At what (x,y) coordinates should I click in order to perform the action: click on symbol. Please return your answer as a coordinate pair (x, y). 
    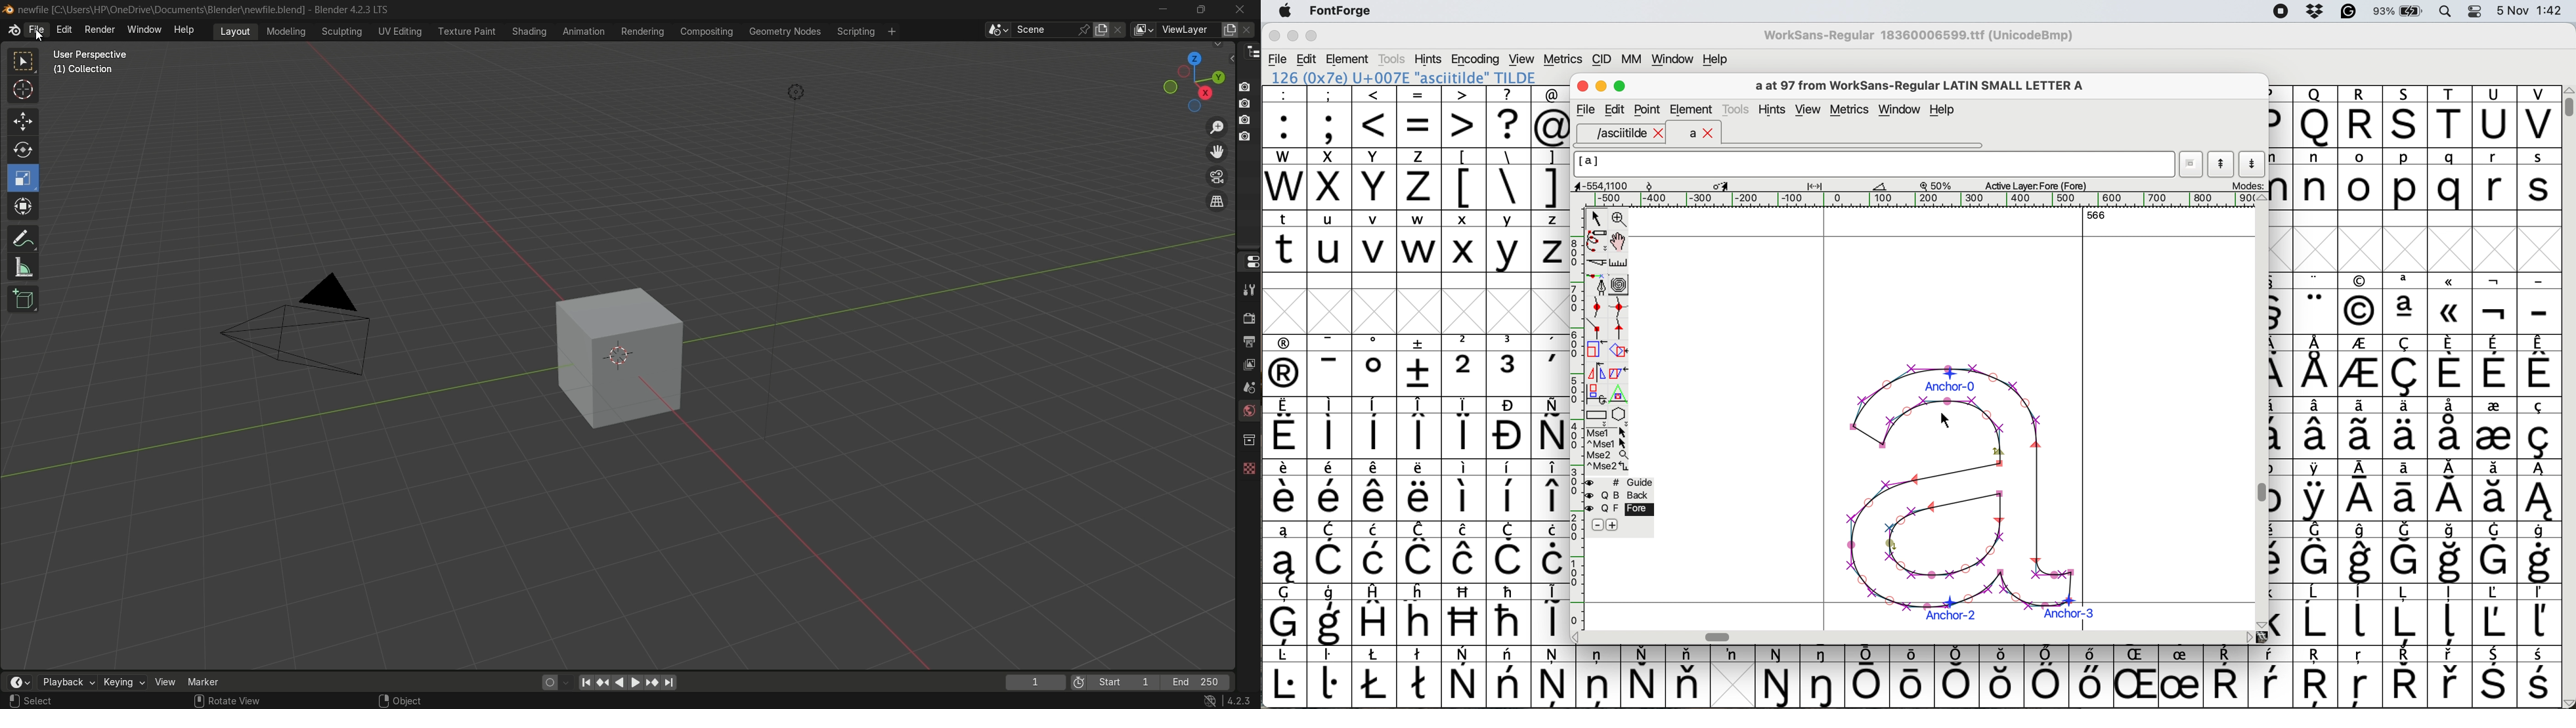
    Looking at the image, I should click on (1509, 491).